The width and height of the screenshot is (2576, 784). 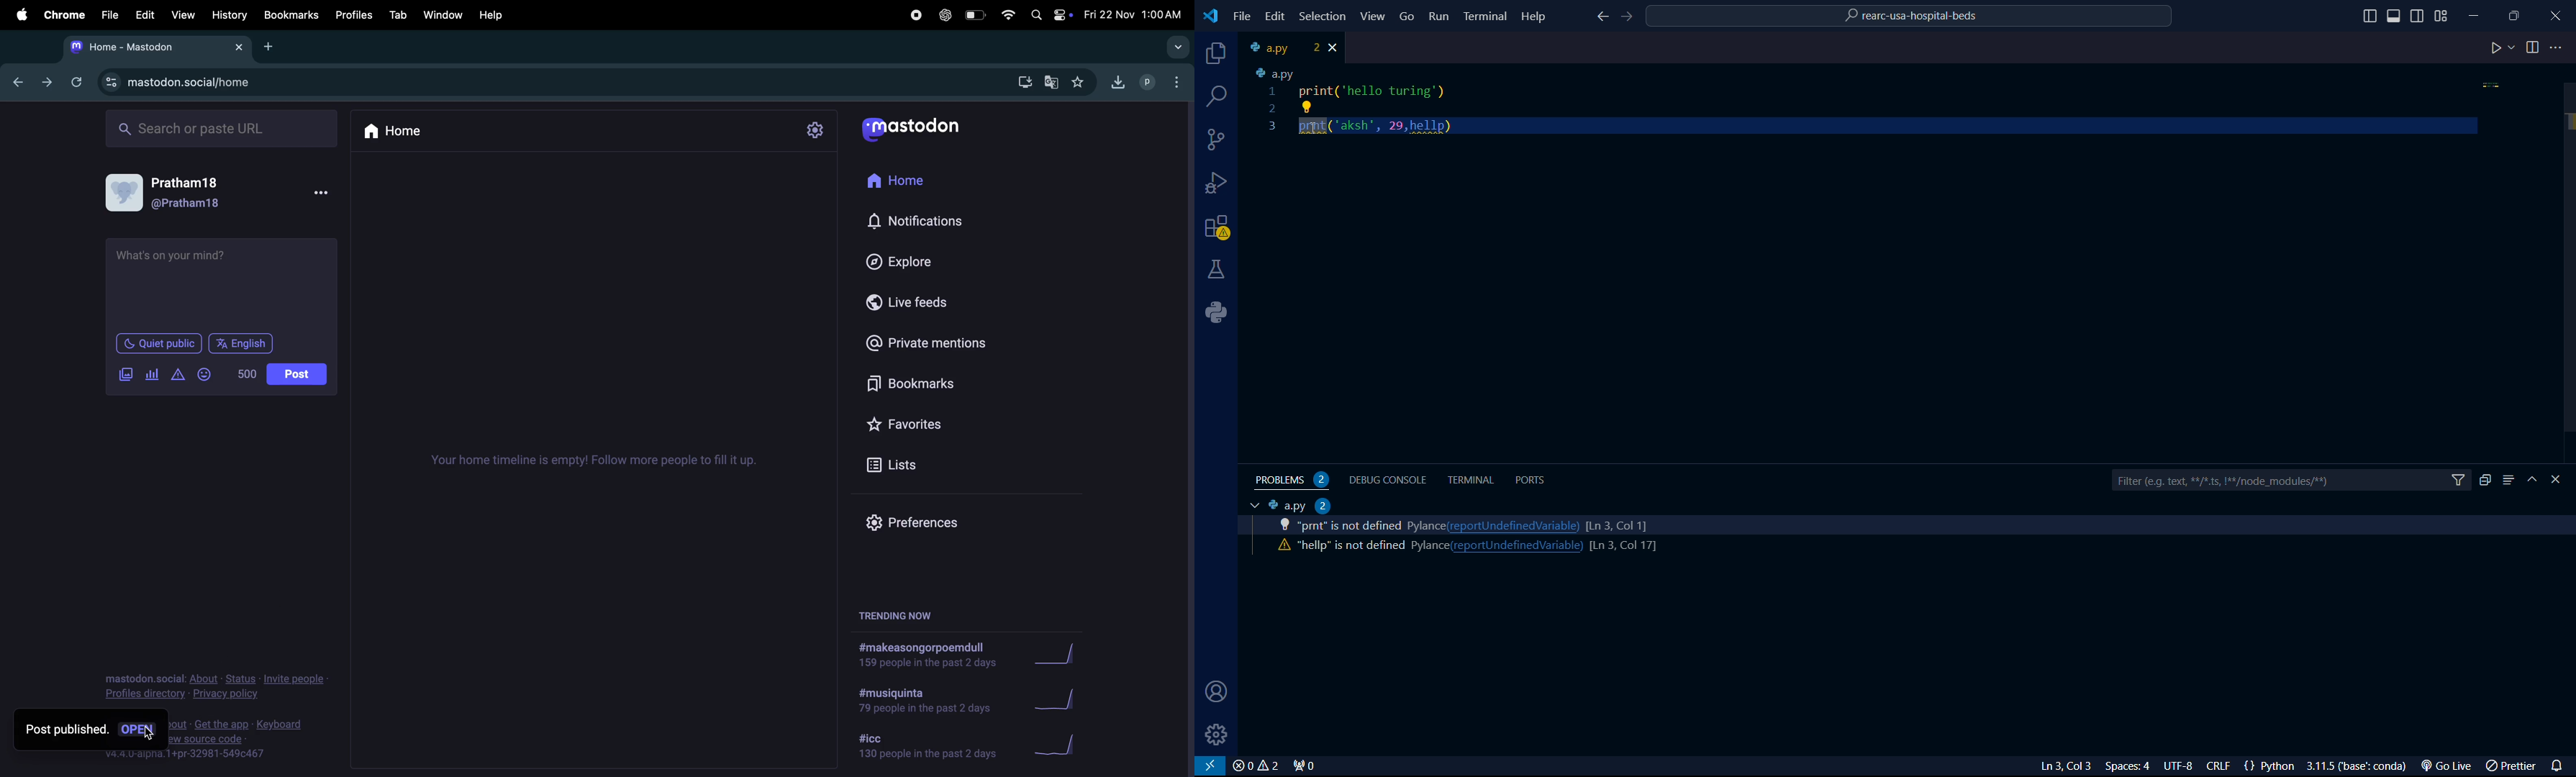 I want to click on poles, so click(x=151, y=372).